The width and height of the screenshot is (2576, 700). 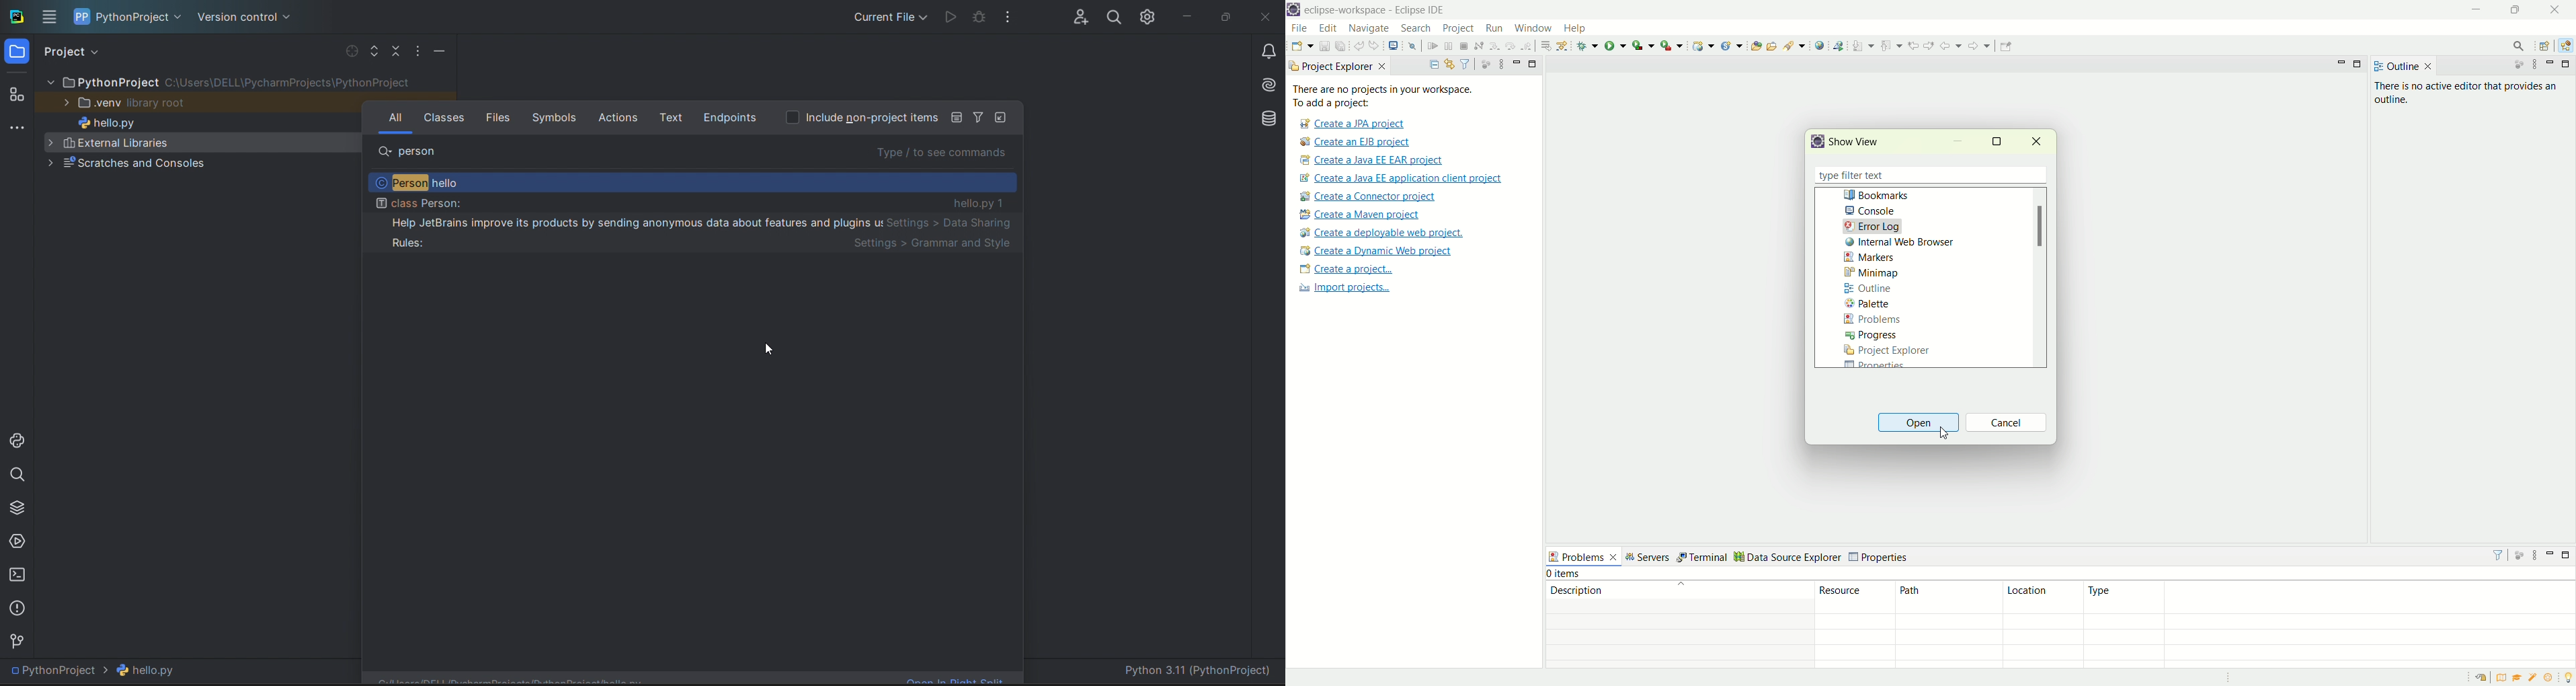 What do you see at coordinates (1373, 161) in the screenshot?
I see `create a Java EE EAR project` at bounding box center [1373, 161].